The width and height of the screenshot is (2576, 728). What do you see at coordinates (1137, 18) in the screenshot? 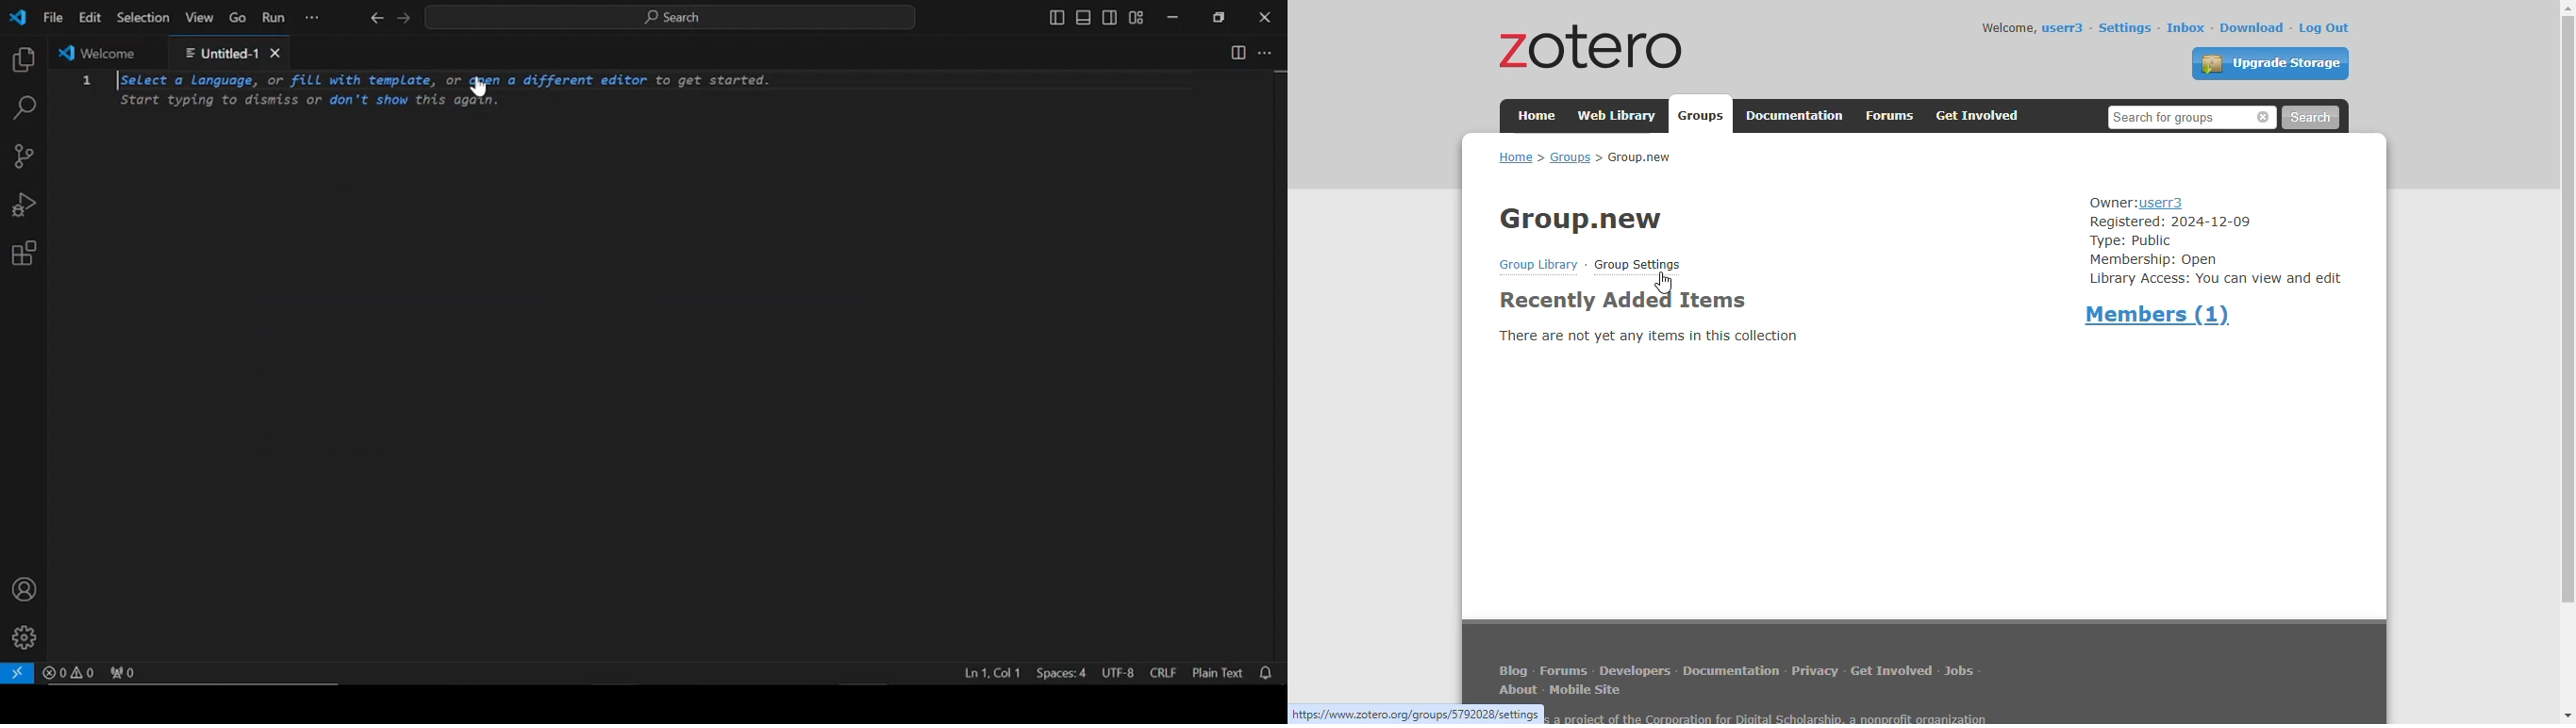
I see `customize layout` at bounding box center [1137, 18].